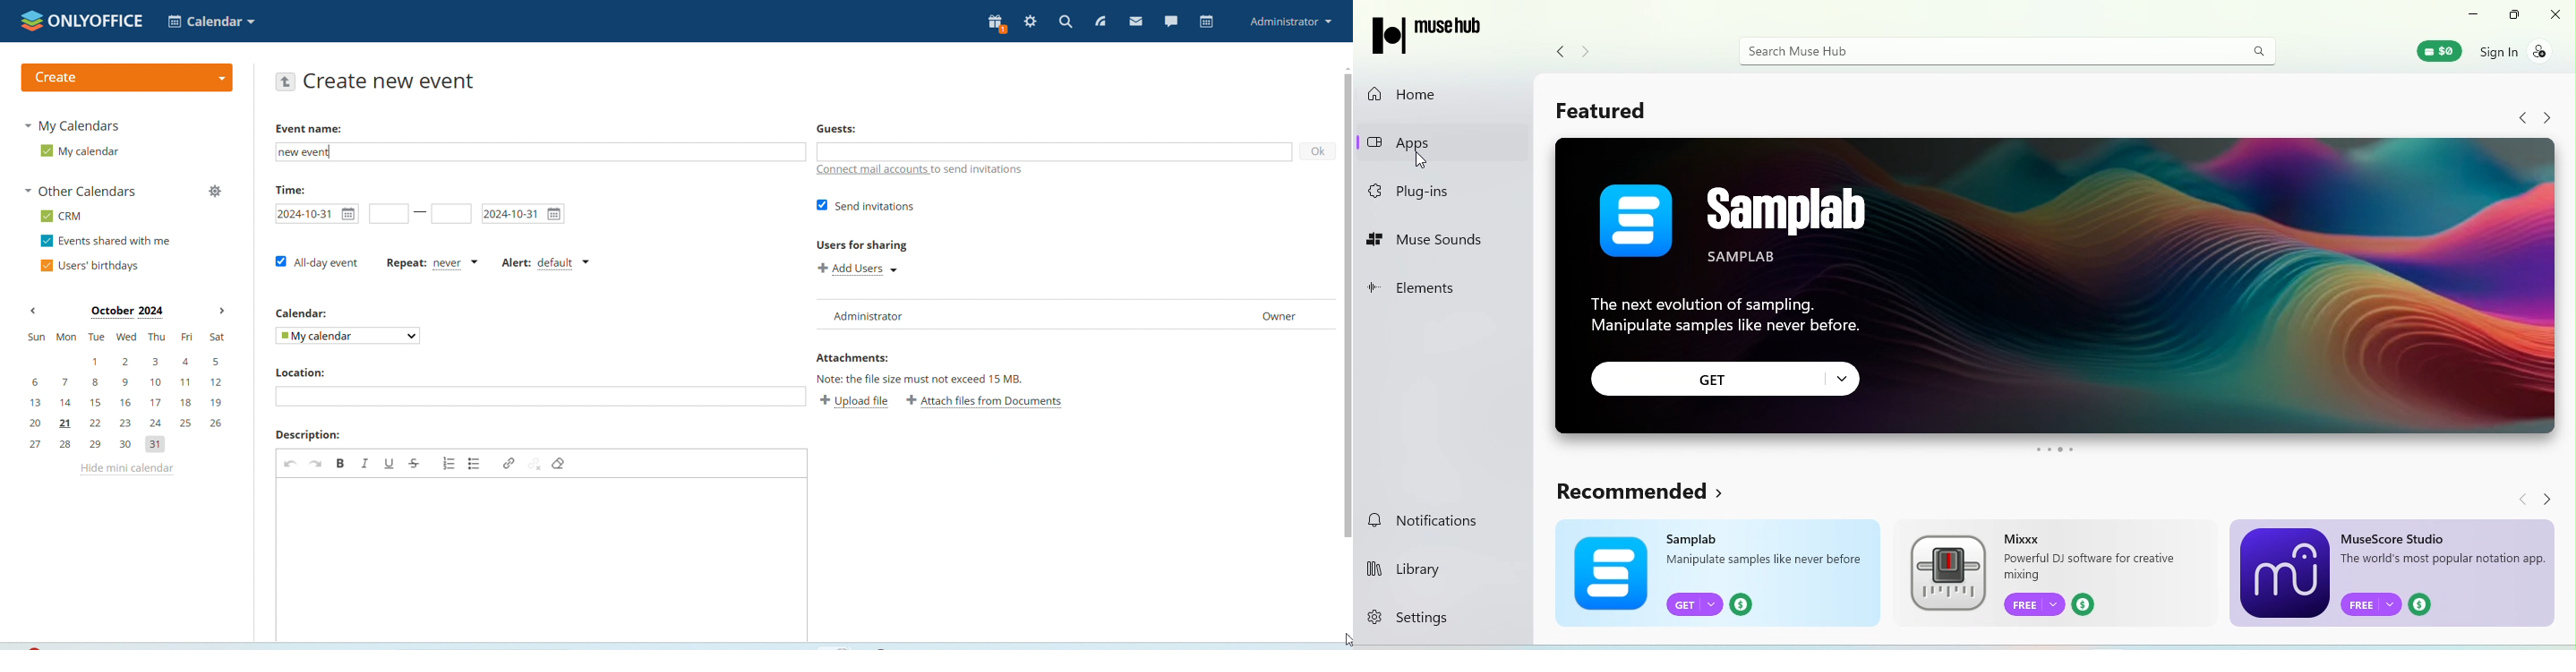  Describe the element at coordinates (1561, 51) in the screenshot. I see `Navigate back ` at that location.